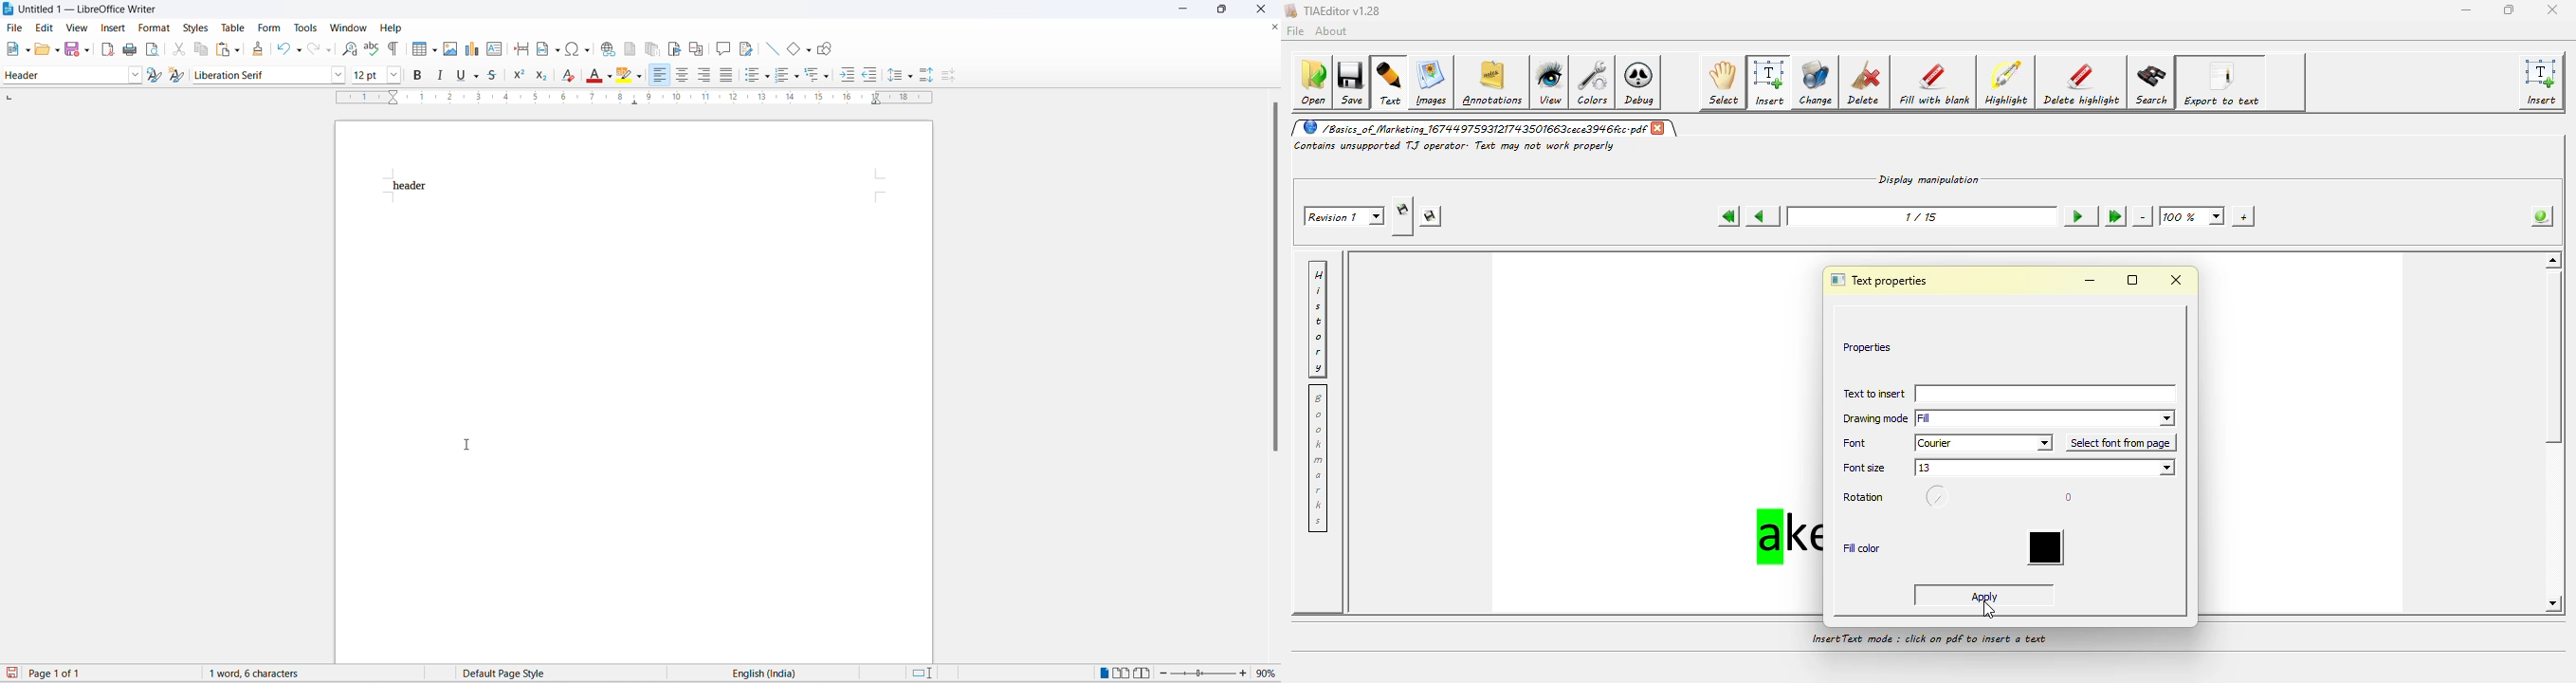 This screenshot has width=2576, height=700. I want to click on maximize, so click(1227, 10).